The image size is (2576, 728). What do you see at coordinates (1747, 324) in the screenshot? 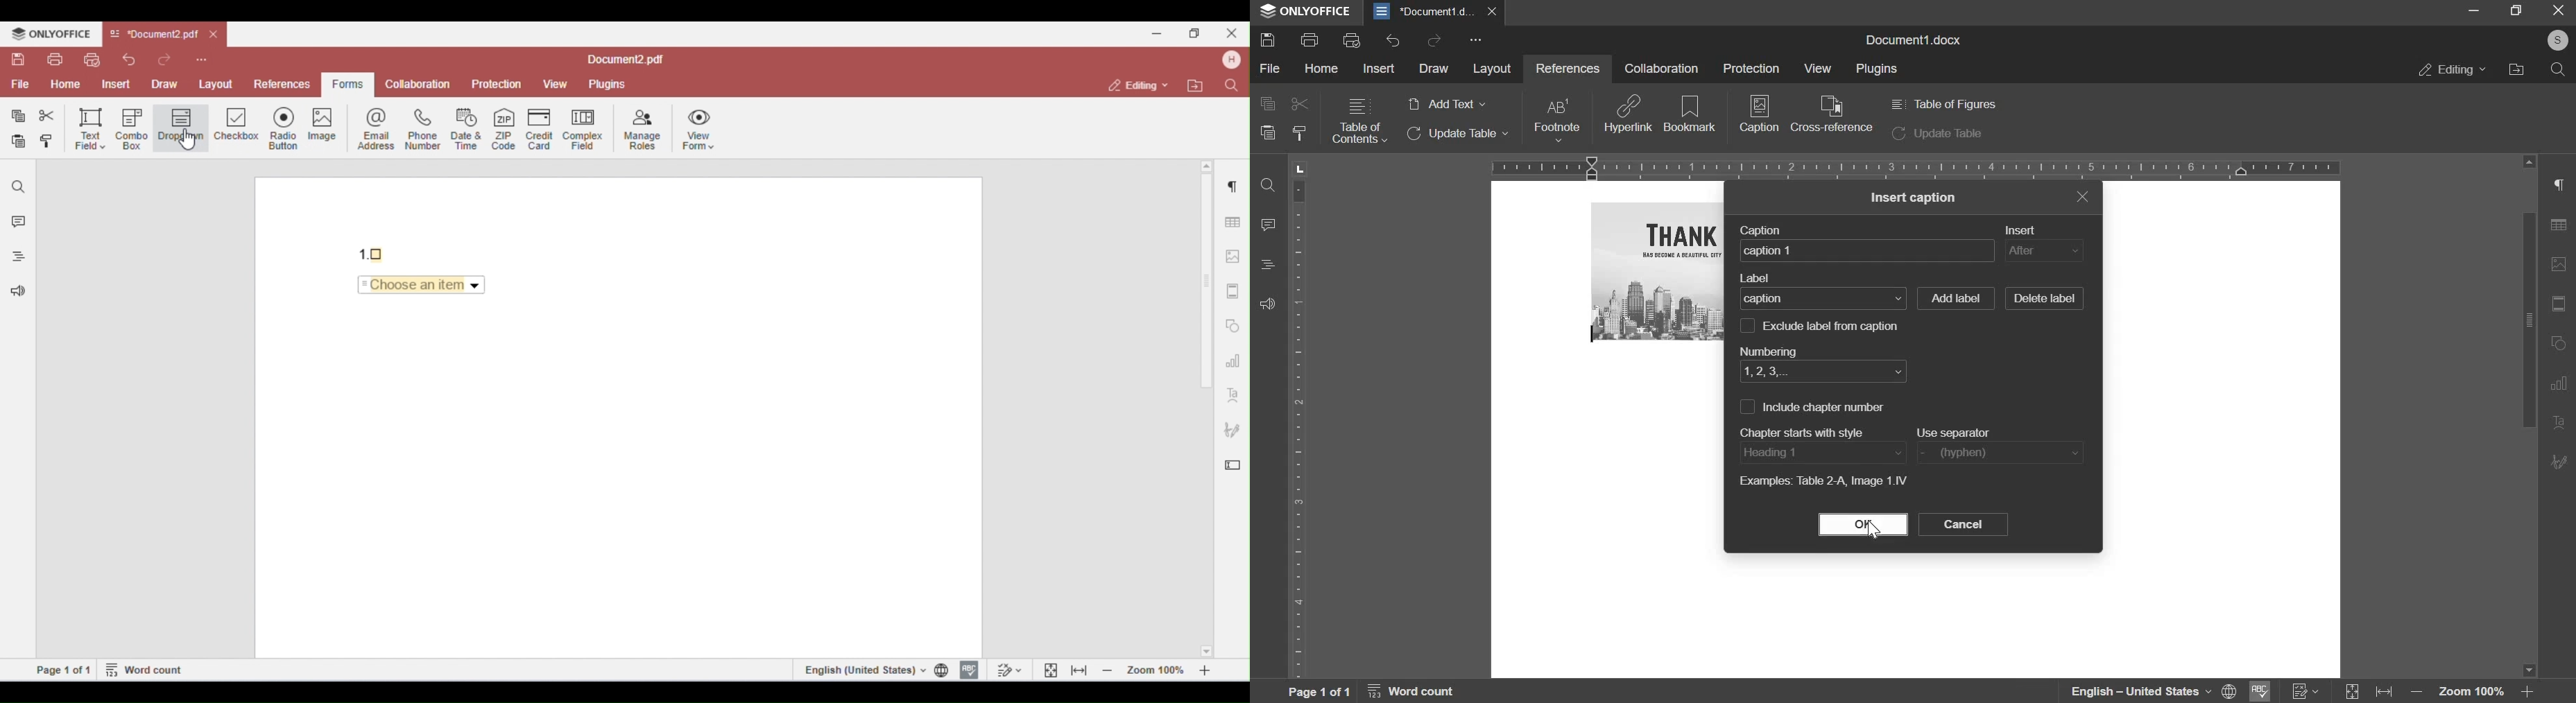
I see `exclude label from caption` at bounding box center [1747, 324].